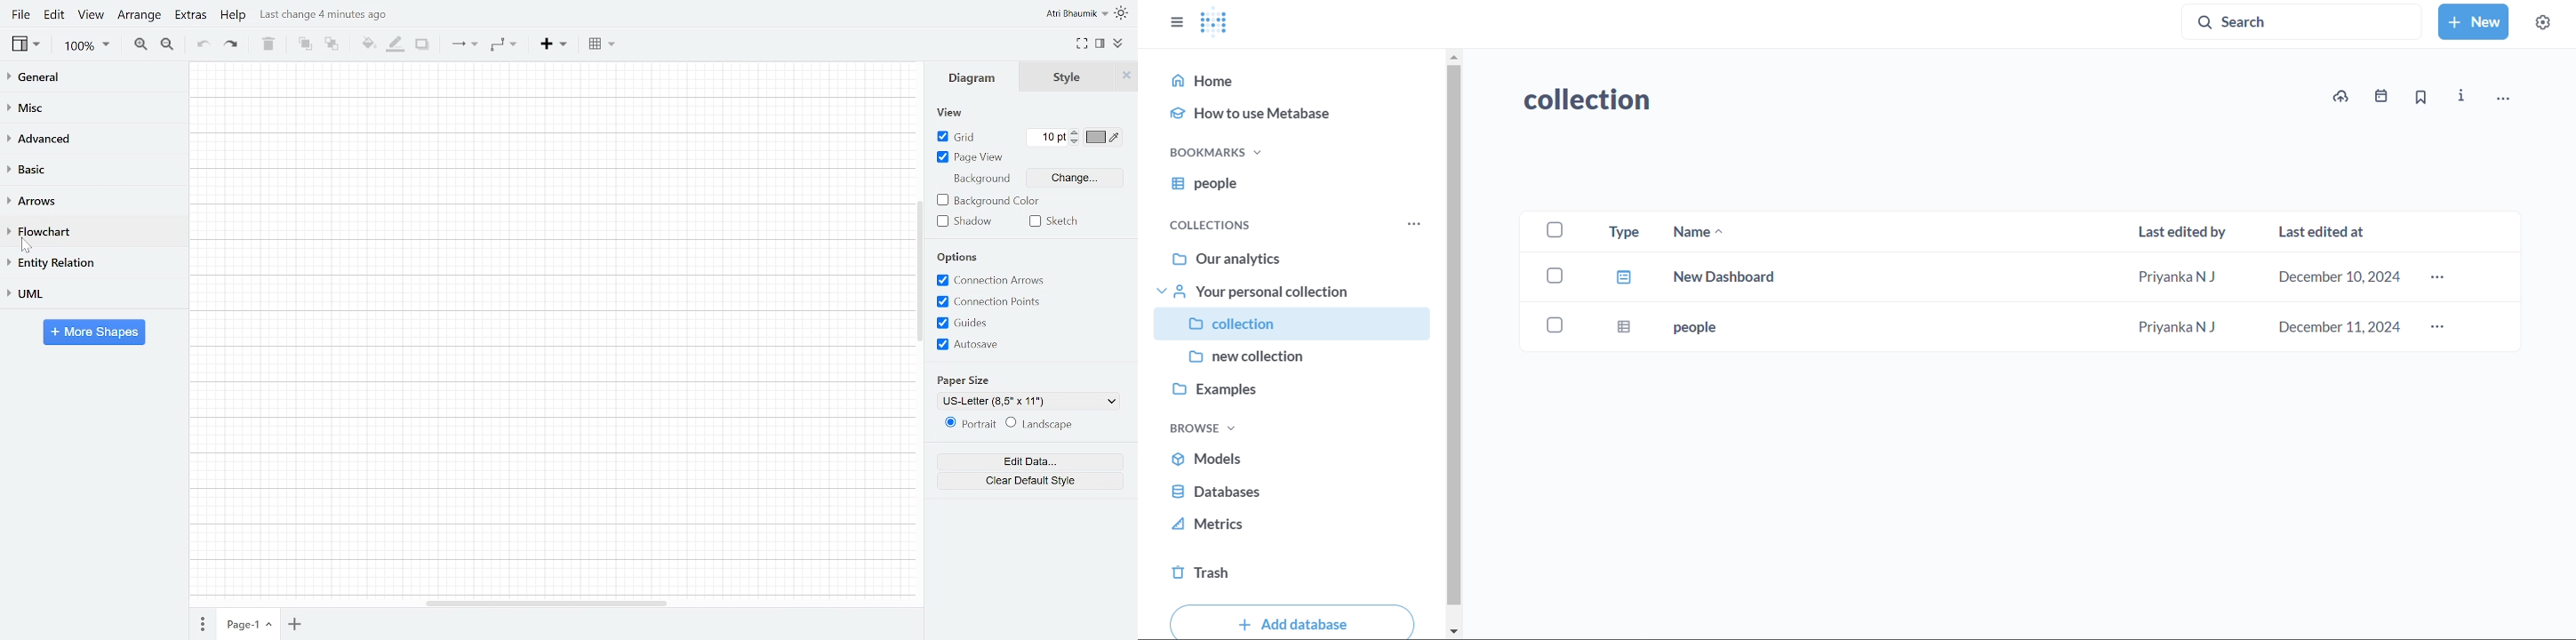  What do you see at coordinates (1292, 112) in the screenshot?
I see `how to use metabase` at bounding box center [1292, 112].